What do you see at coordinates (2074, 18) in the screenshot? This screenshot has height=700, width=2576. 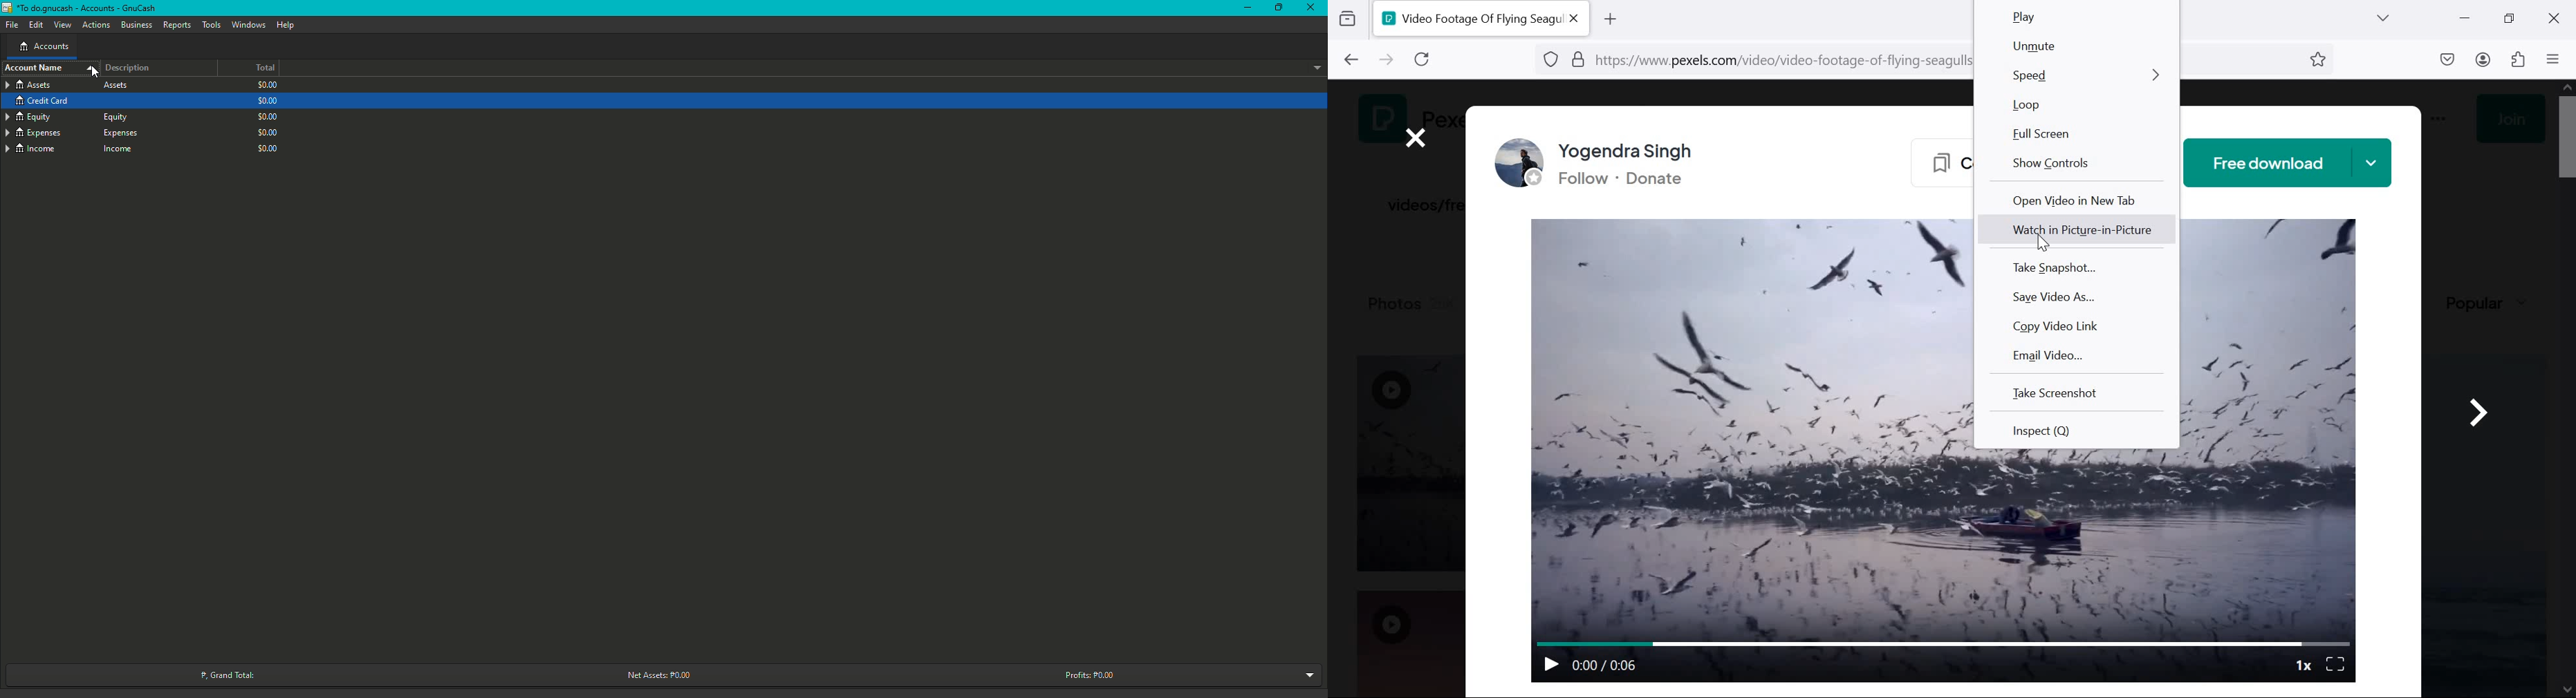 I see `Play` at bounding box center [2074, 18].